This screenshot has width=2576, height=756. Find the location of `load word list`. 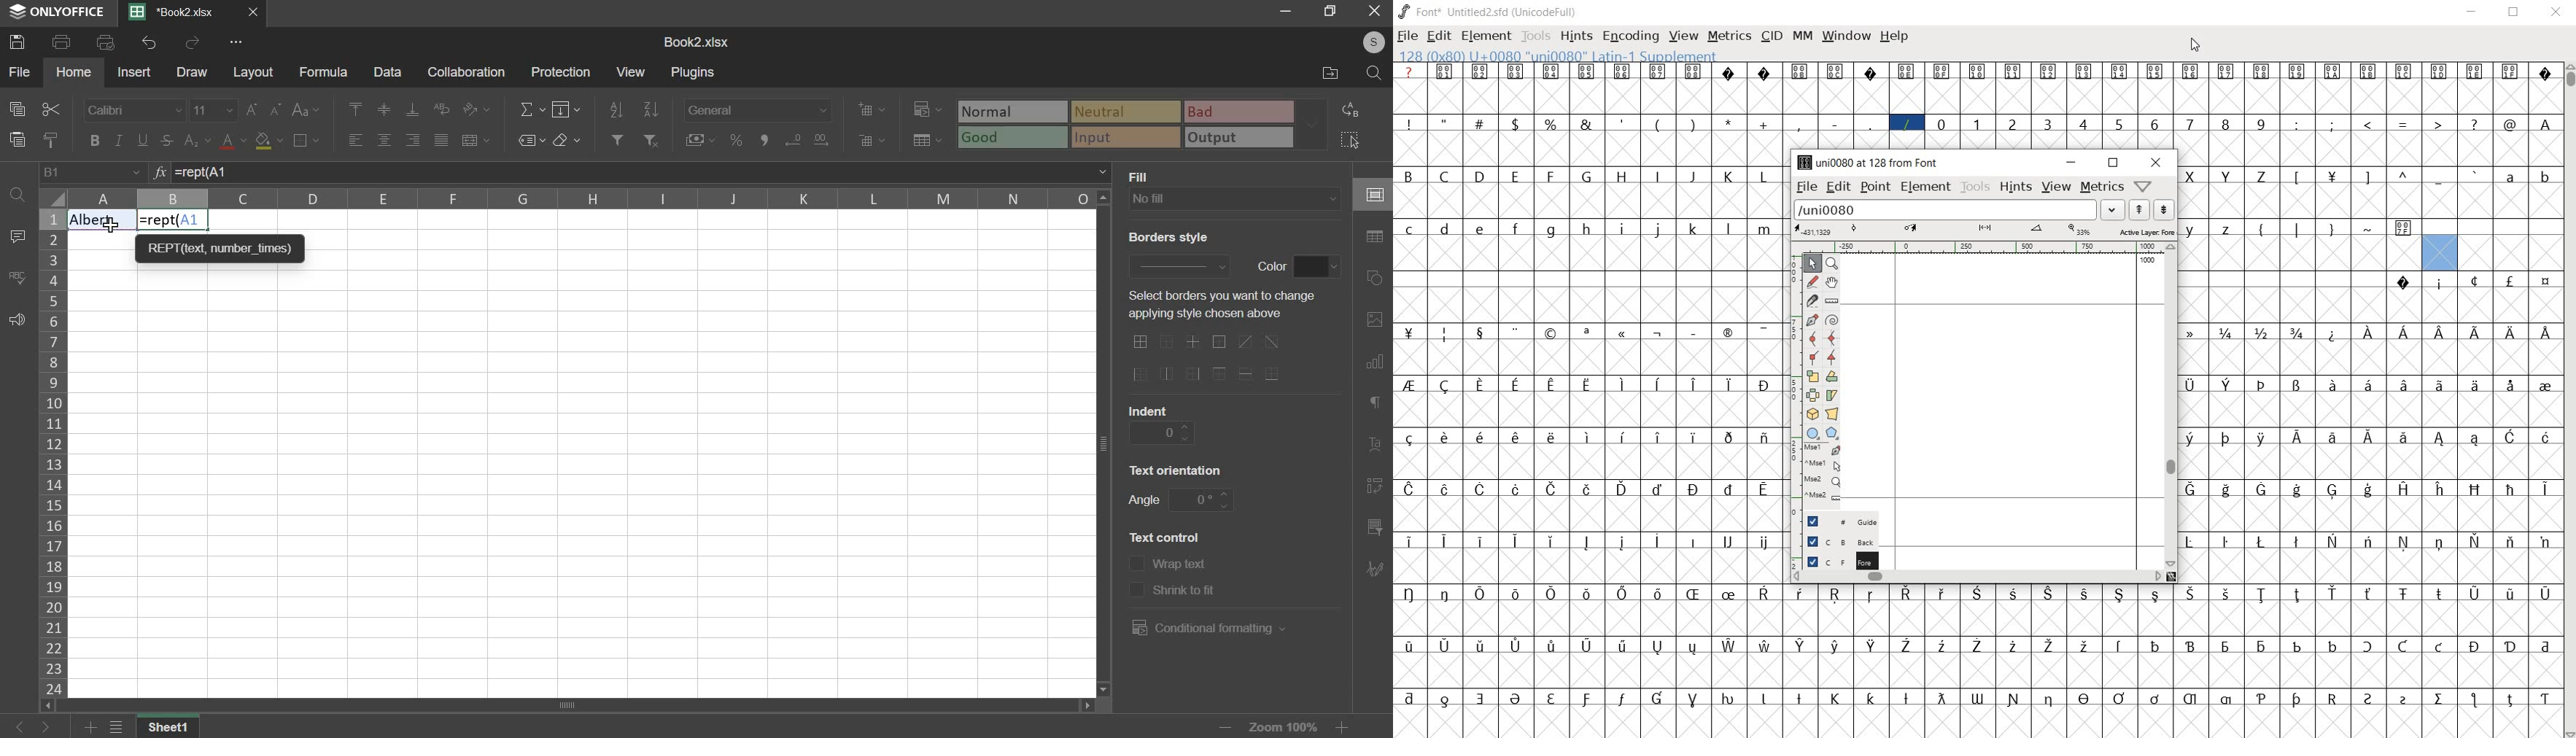

load word list is located at coordinates (1945, 210).